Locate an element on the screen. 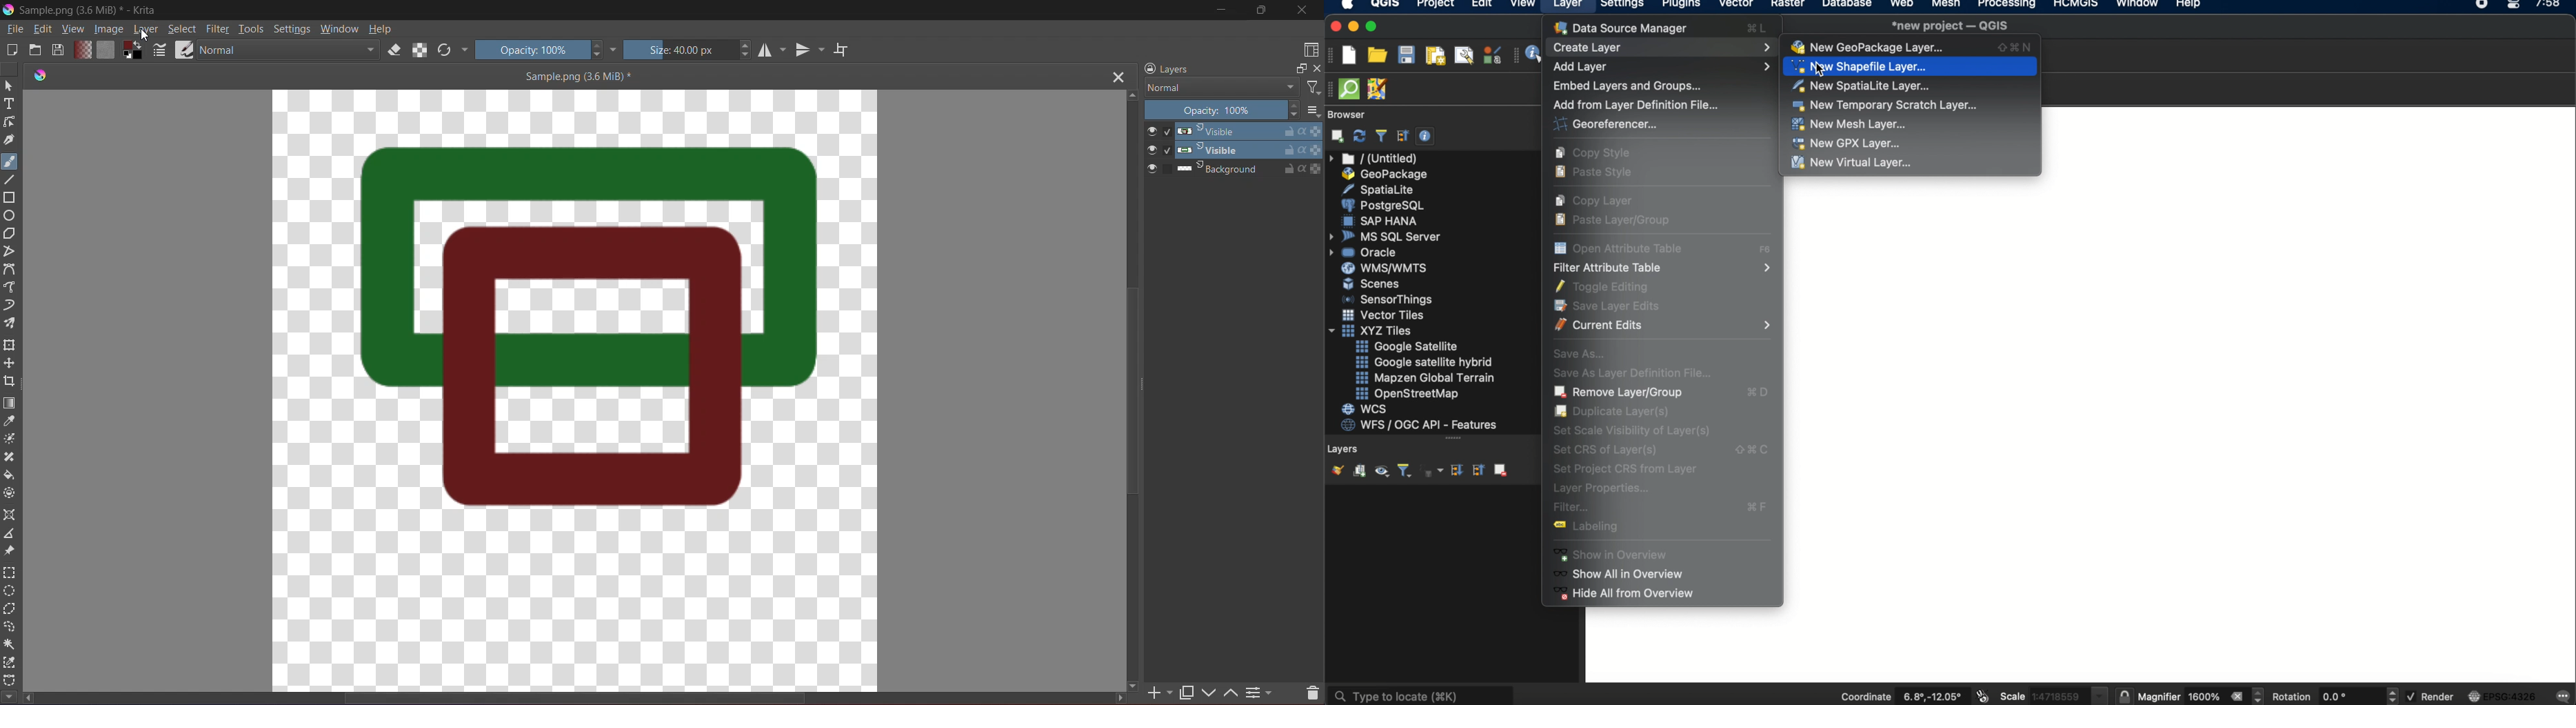 Image resolution: width=2576 pixels, height=728 pixels. Blending Mode is located at coordinates (288, 50).